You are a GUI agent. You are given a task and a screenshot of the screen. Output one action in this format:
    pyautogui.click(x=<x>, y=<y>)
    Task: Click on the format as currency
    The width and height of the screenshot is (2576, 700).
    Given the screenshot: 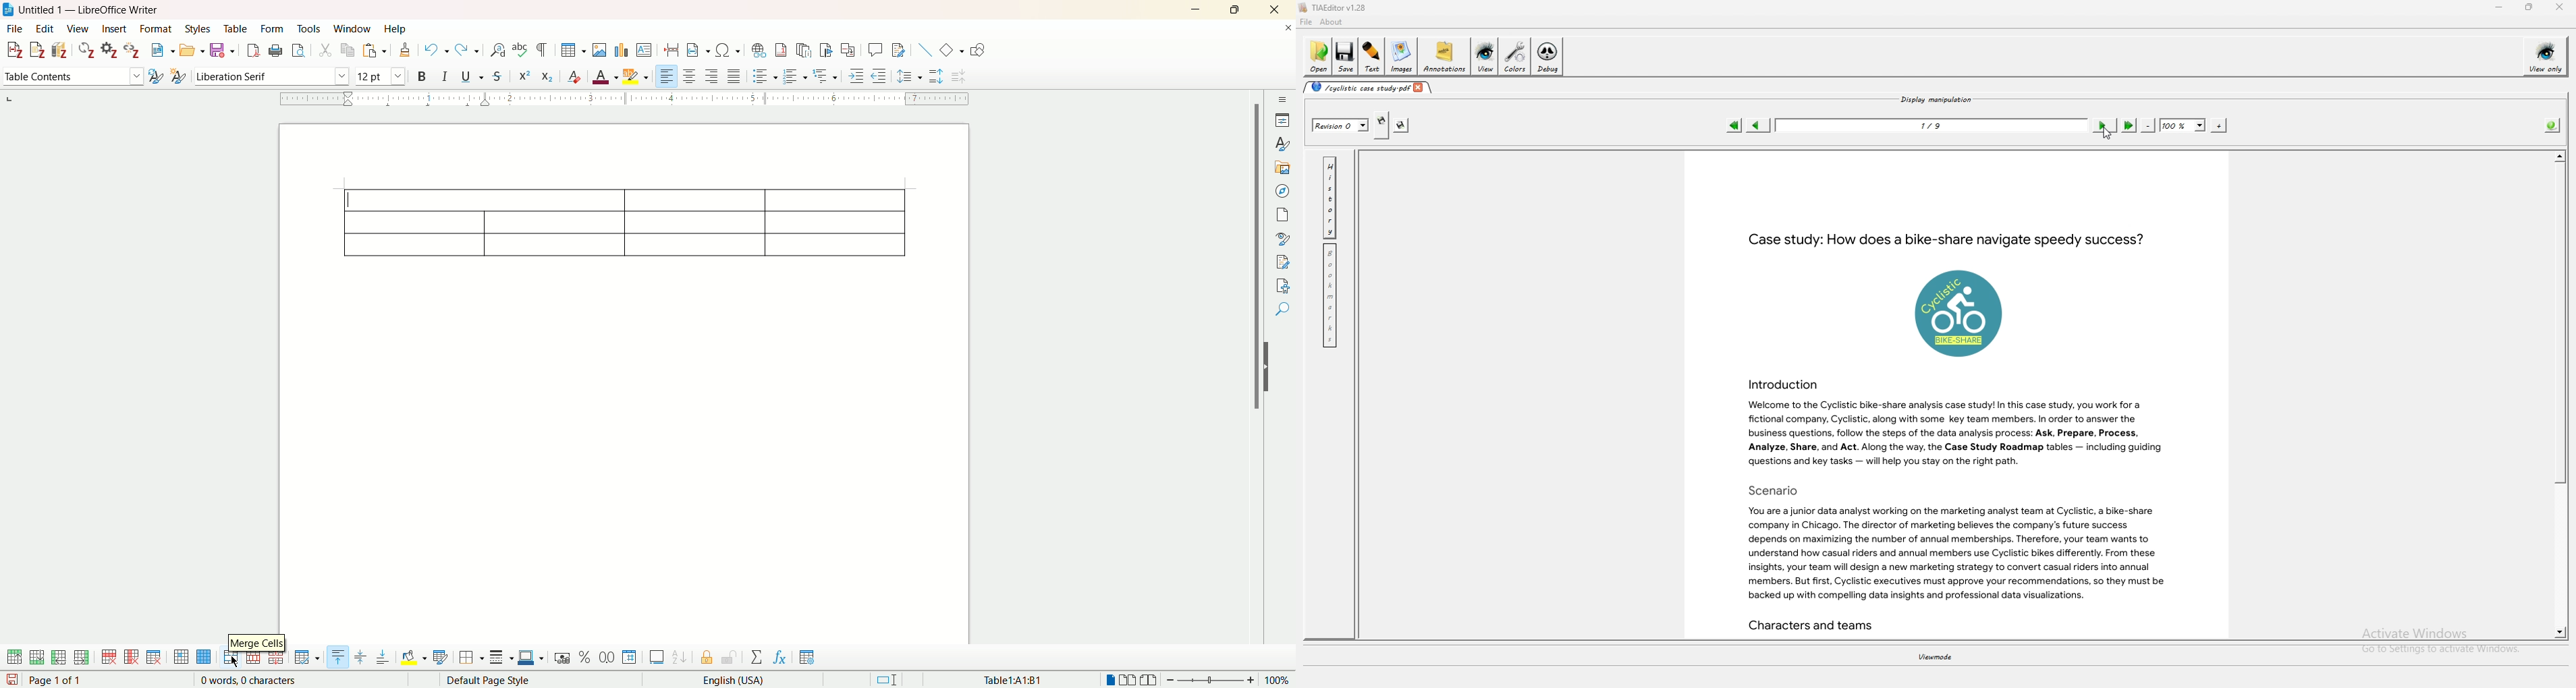 What is the action you would take?
    pyautogui.click(x=561, y=660)
    